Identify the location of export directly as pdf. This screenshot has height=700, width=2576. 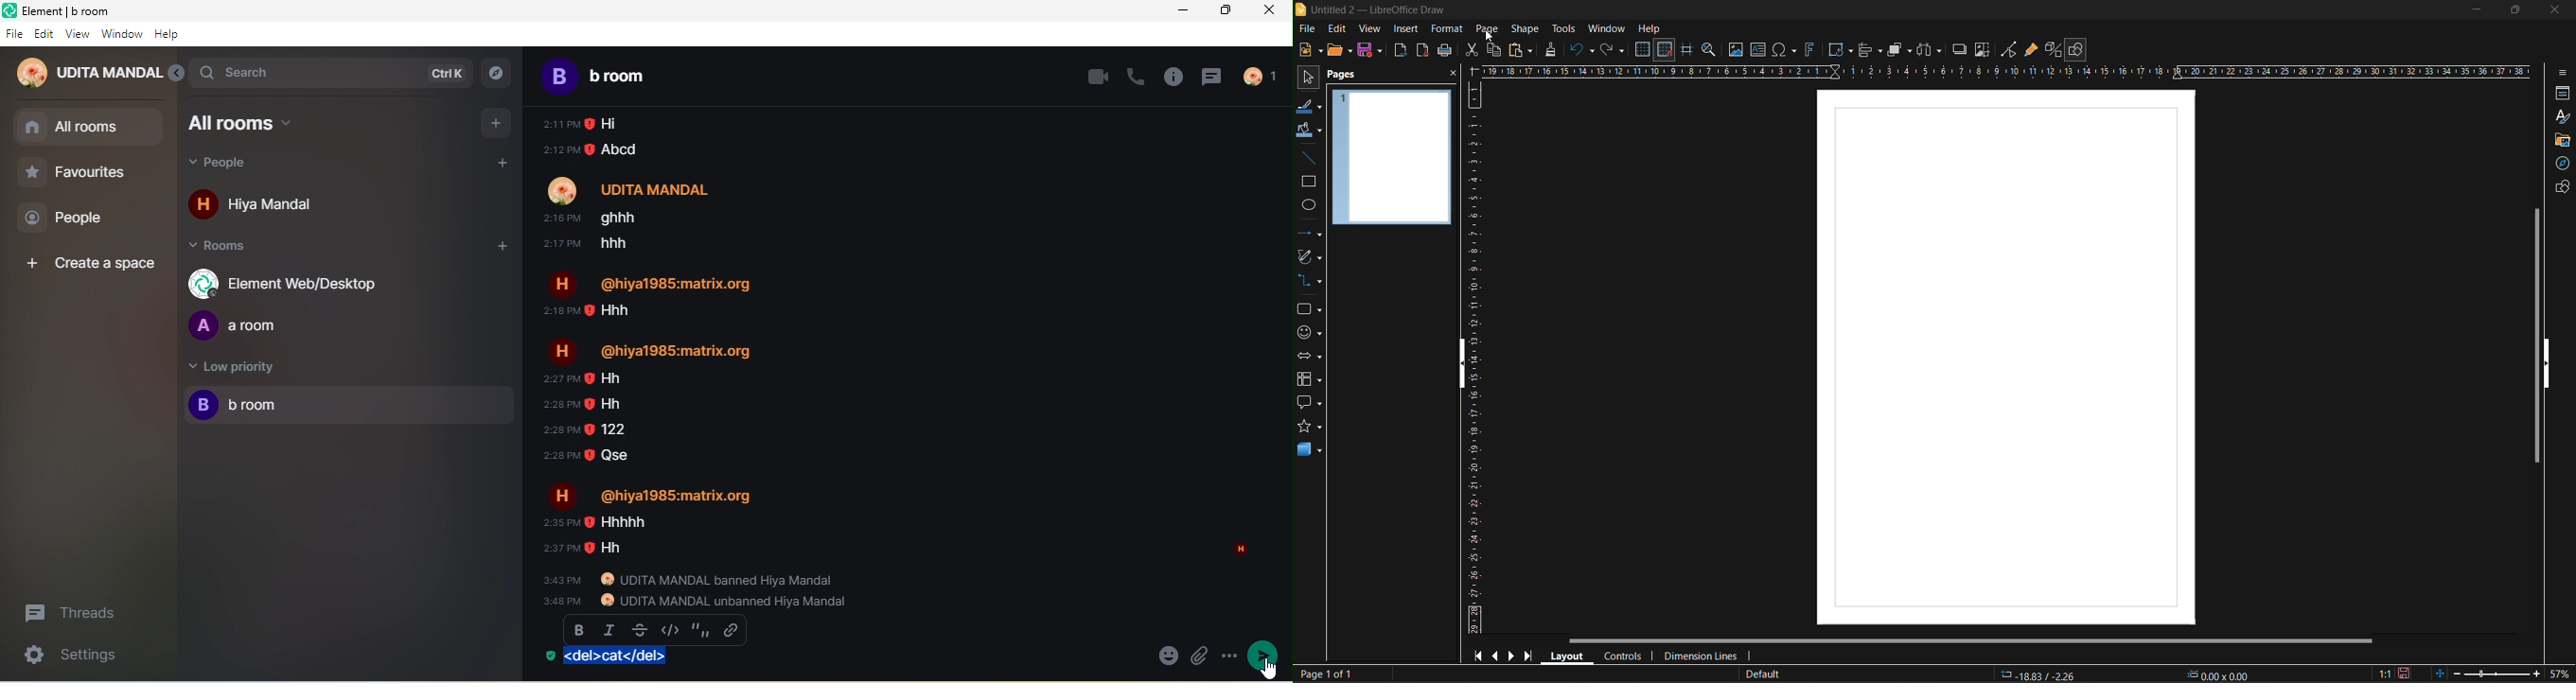
(1422, 50).